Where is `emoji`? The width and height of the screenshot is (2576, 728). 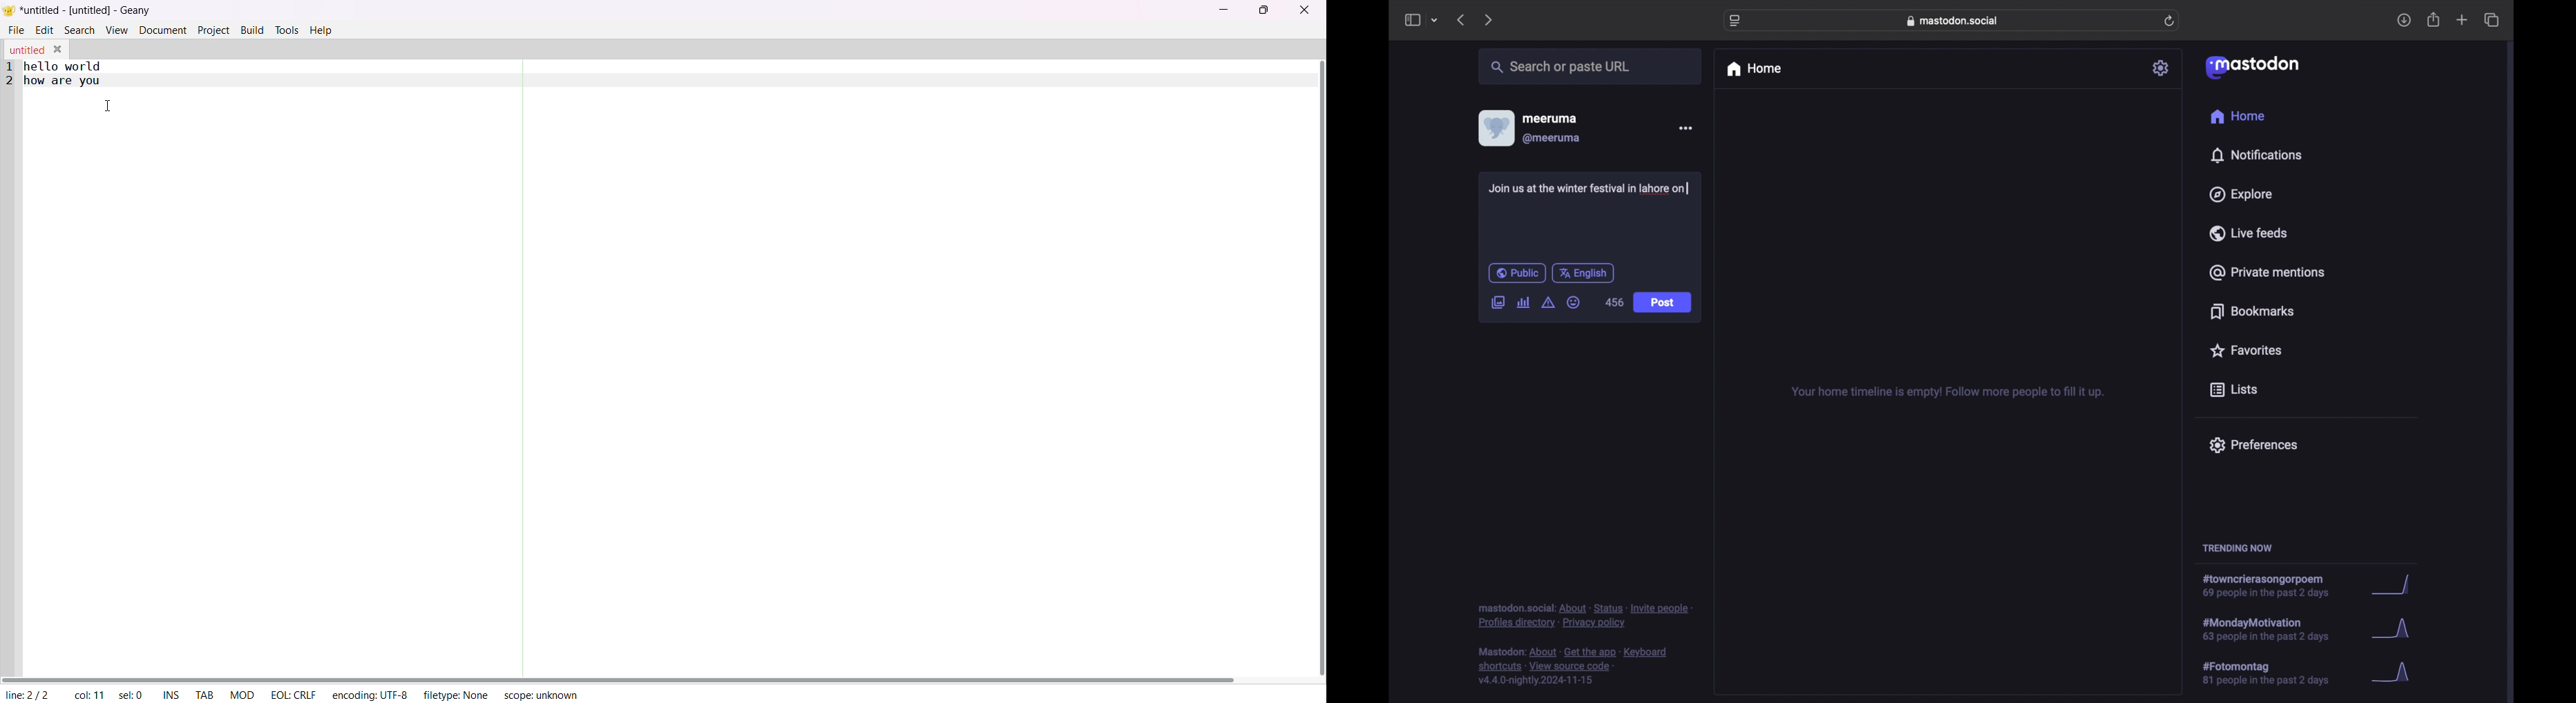
emoji is located at coordinates (1574, 303).